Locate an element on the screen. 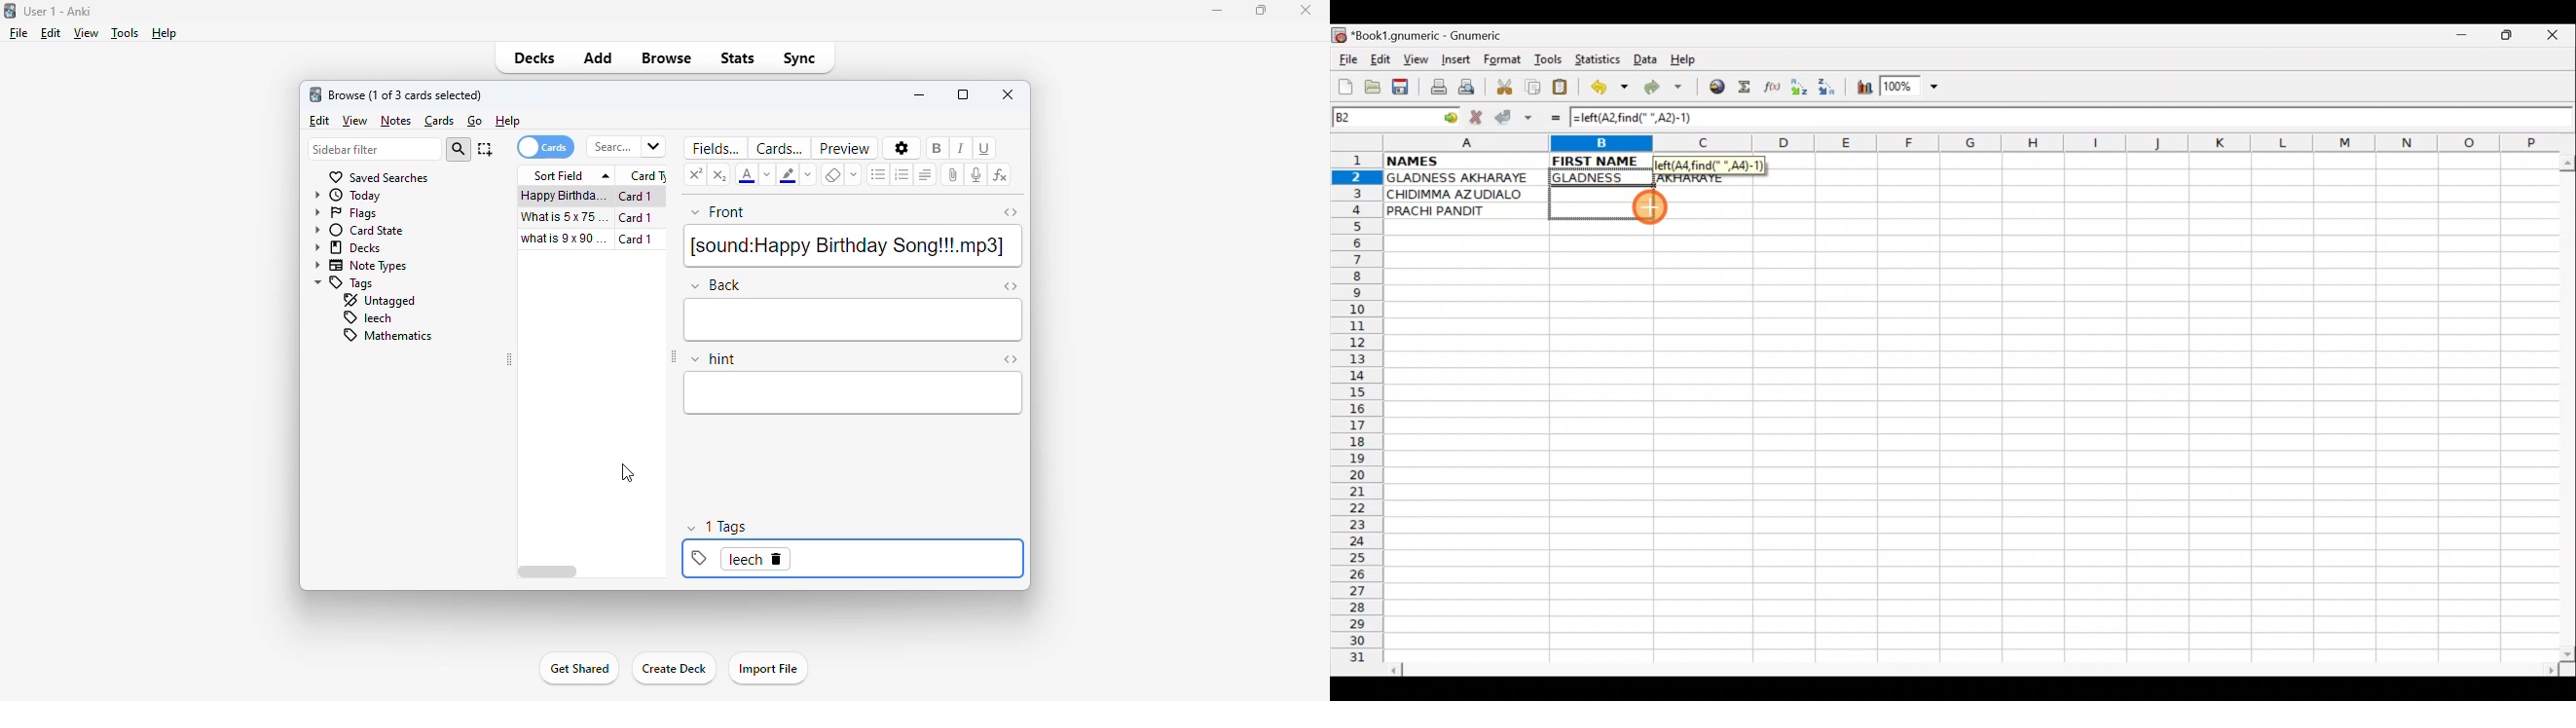  sort field is located at coordinates (568, 175).